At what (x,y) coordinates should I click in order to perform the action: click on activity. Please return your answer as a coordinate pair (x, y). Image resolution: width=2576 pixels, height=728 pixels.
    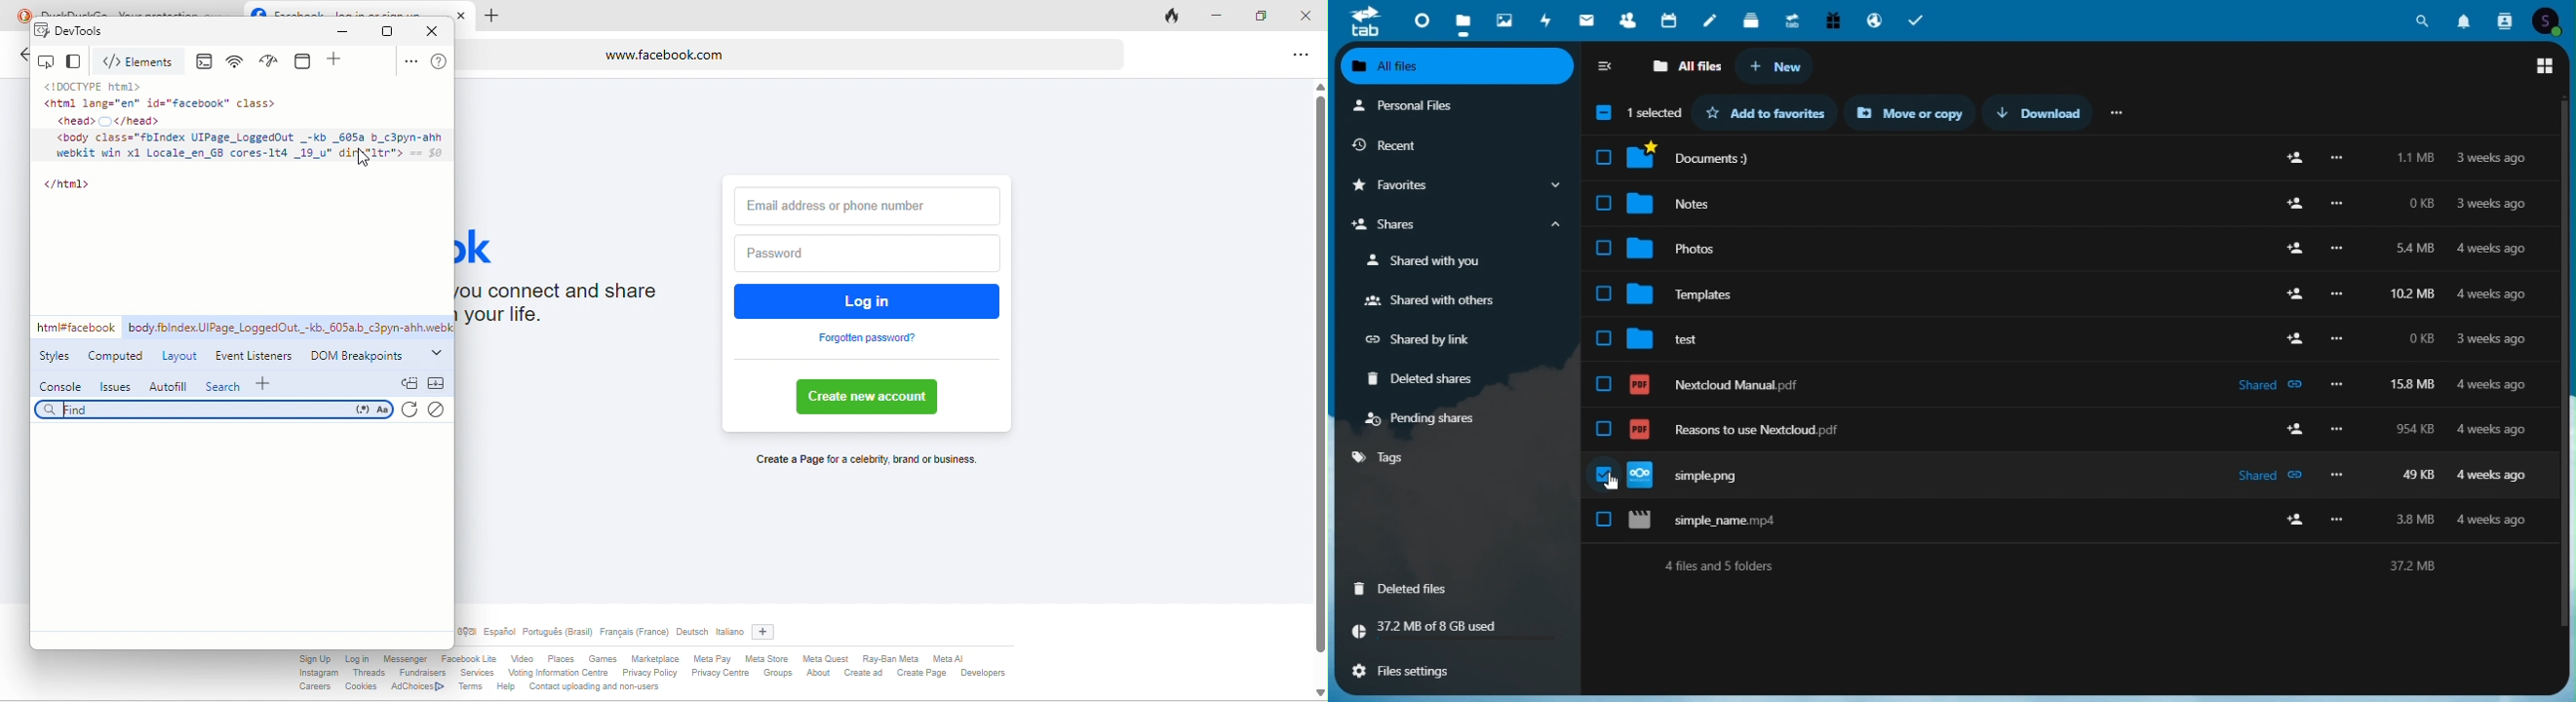
    Looking at the image, I should click on (1549, 20).